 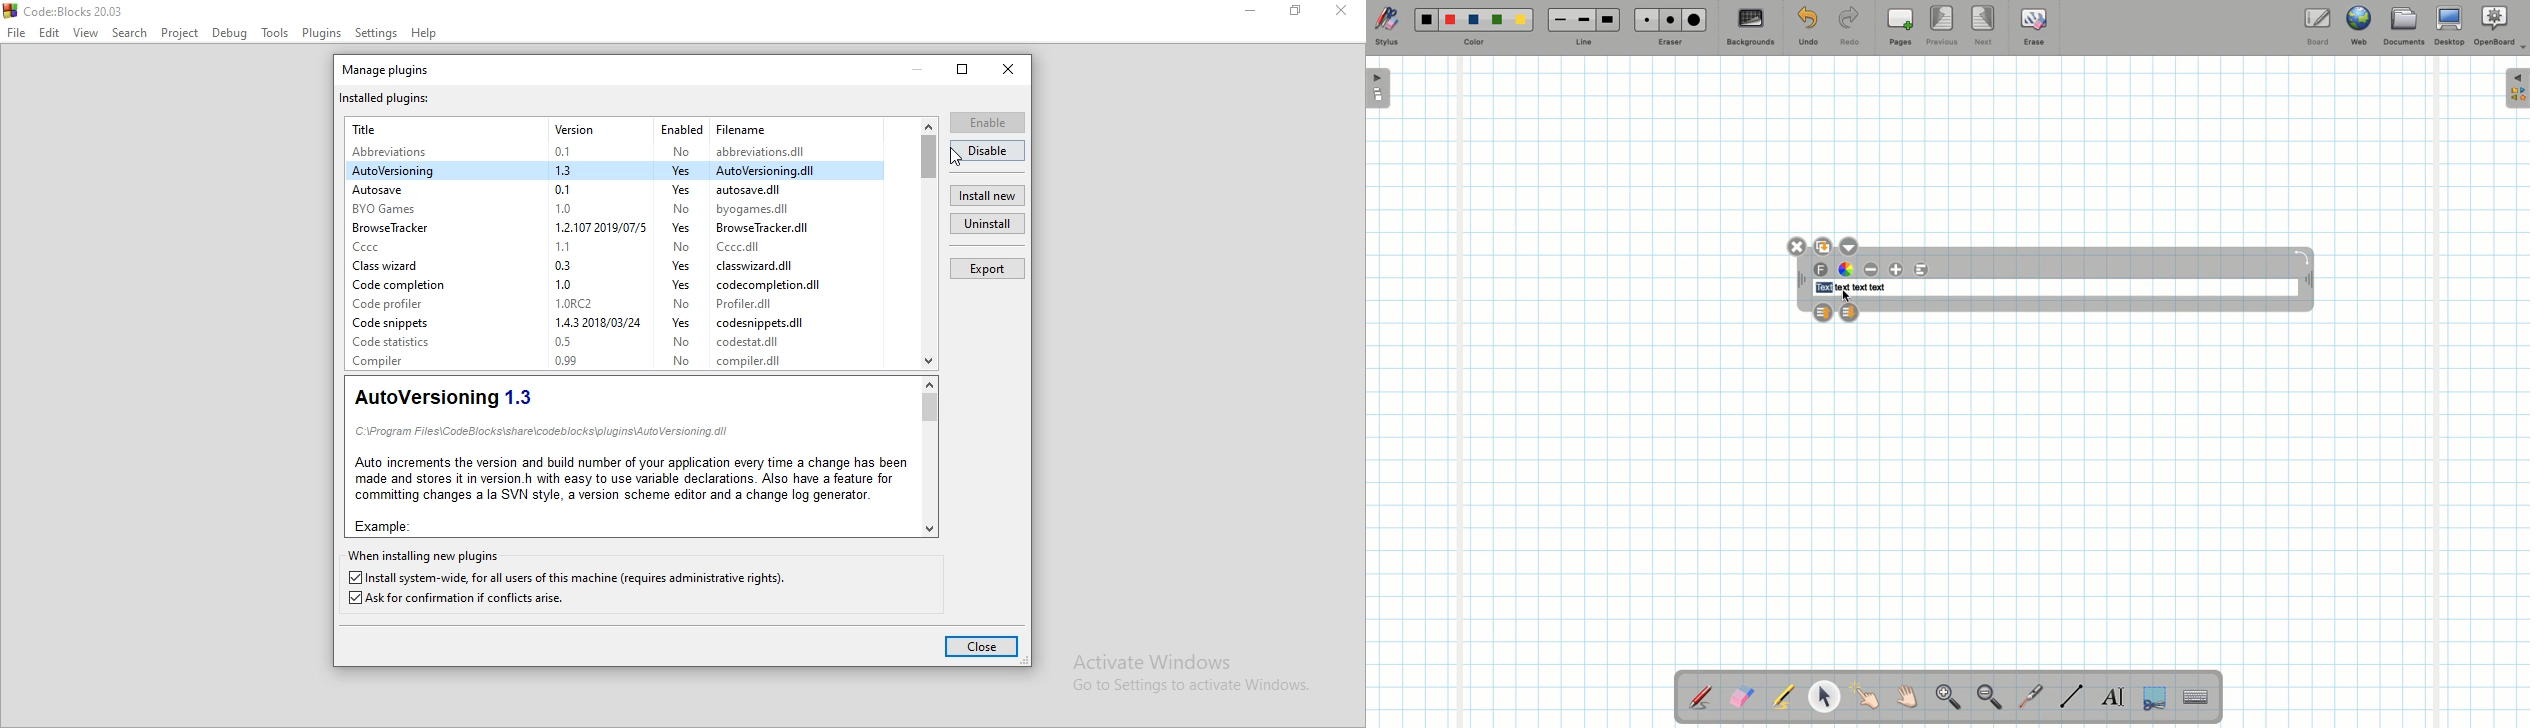 I want to click on Code: Blocks 20.03, so click(x=77, y=11).